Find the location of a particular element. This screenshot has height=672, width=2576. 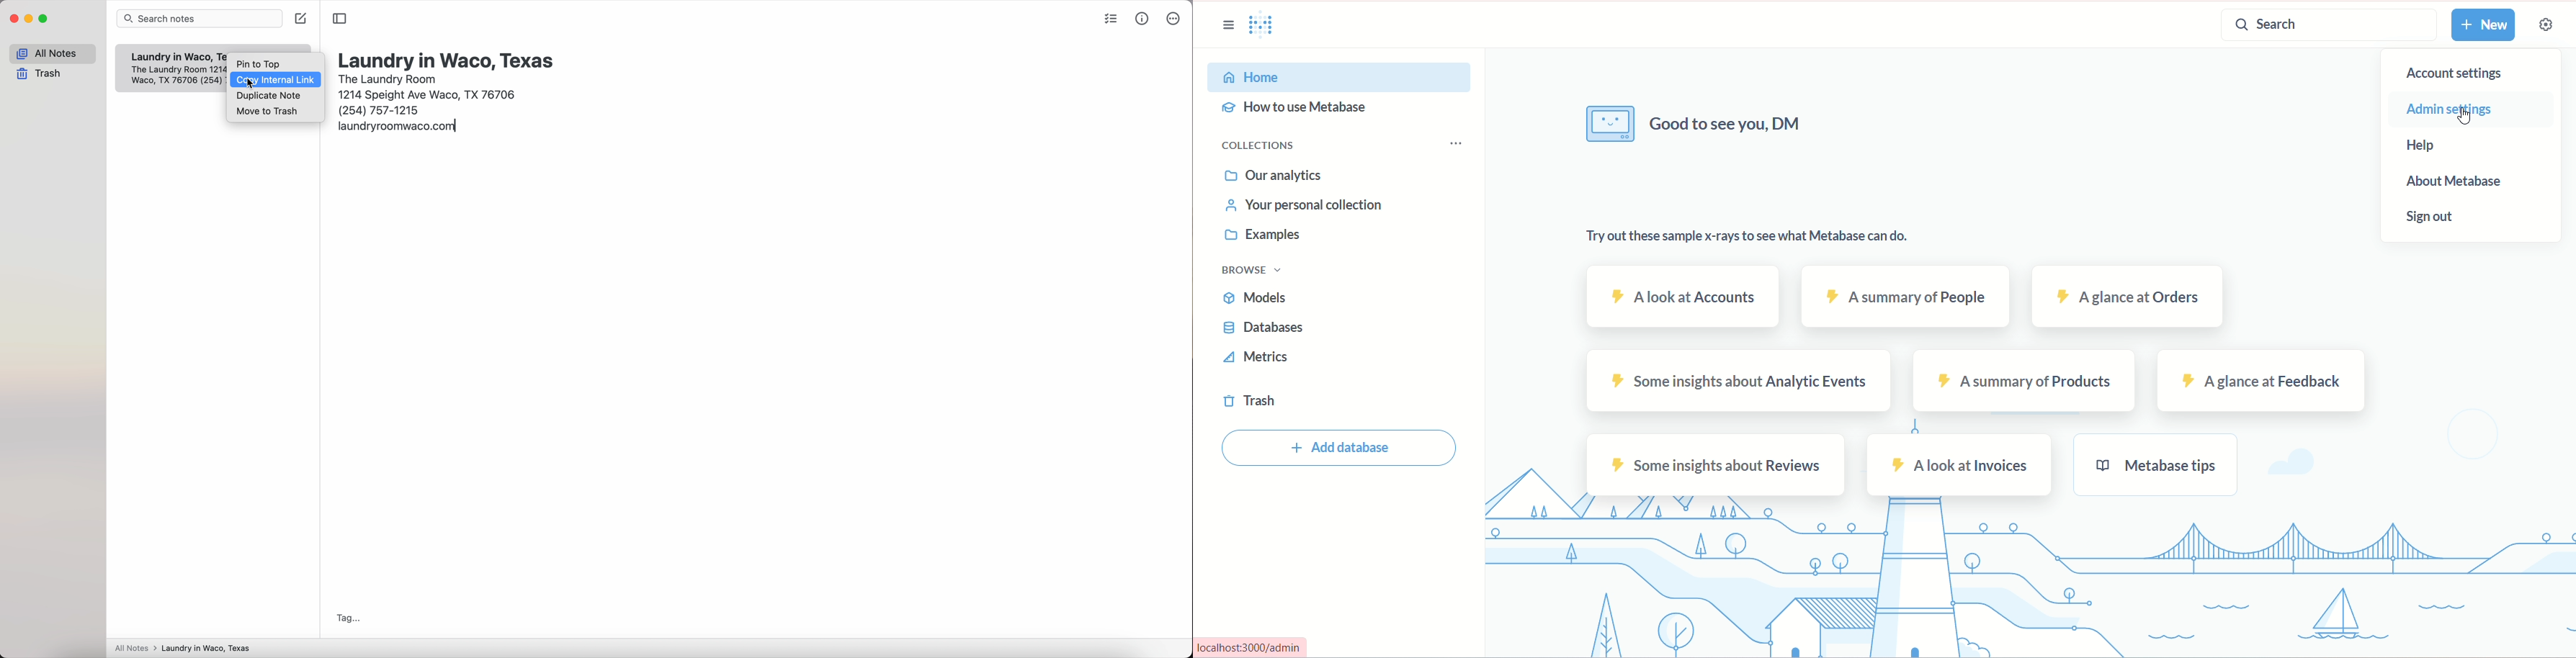

move to trash is located at coordinates (268, 111).